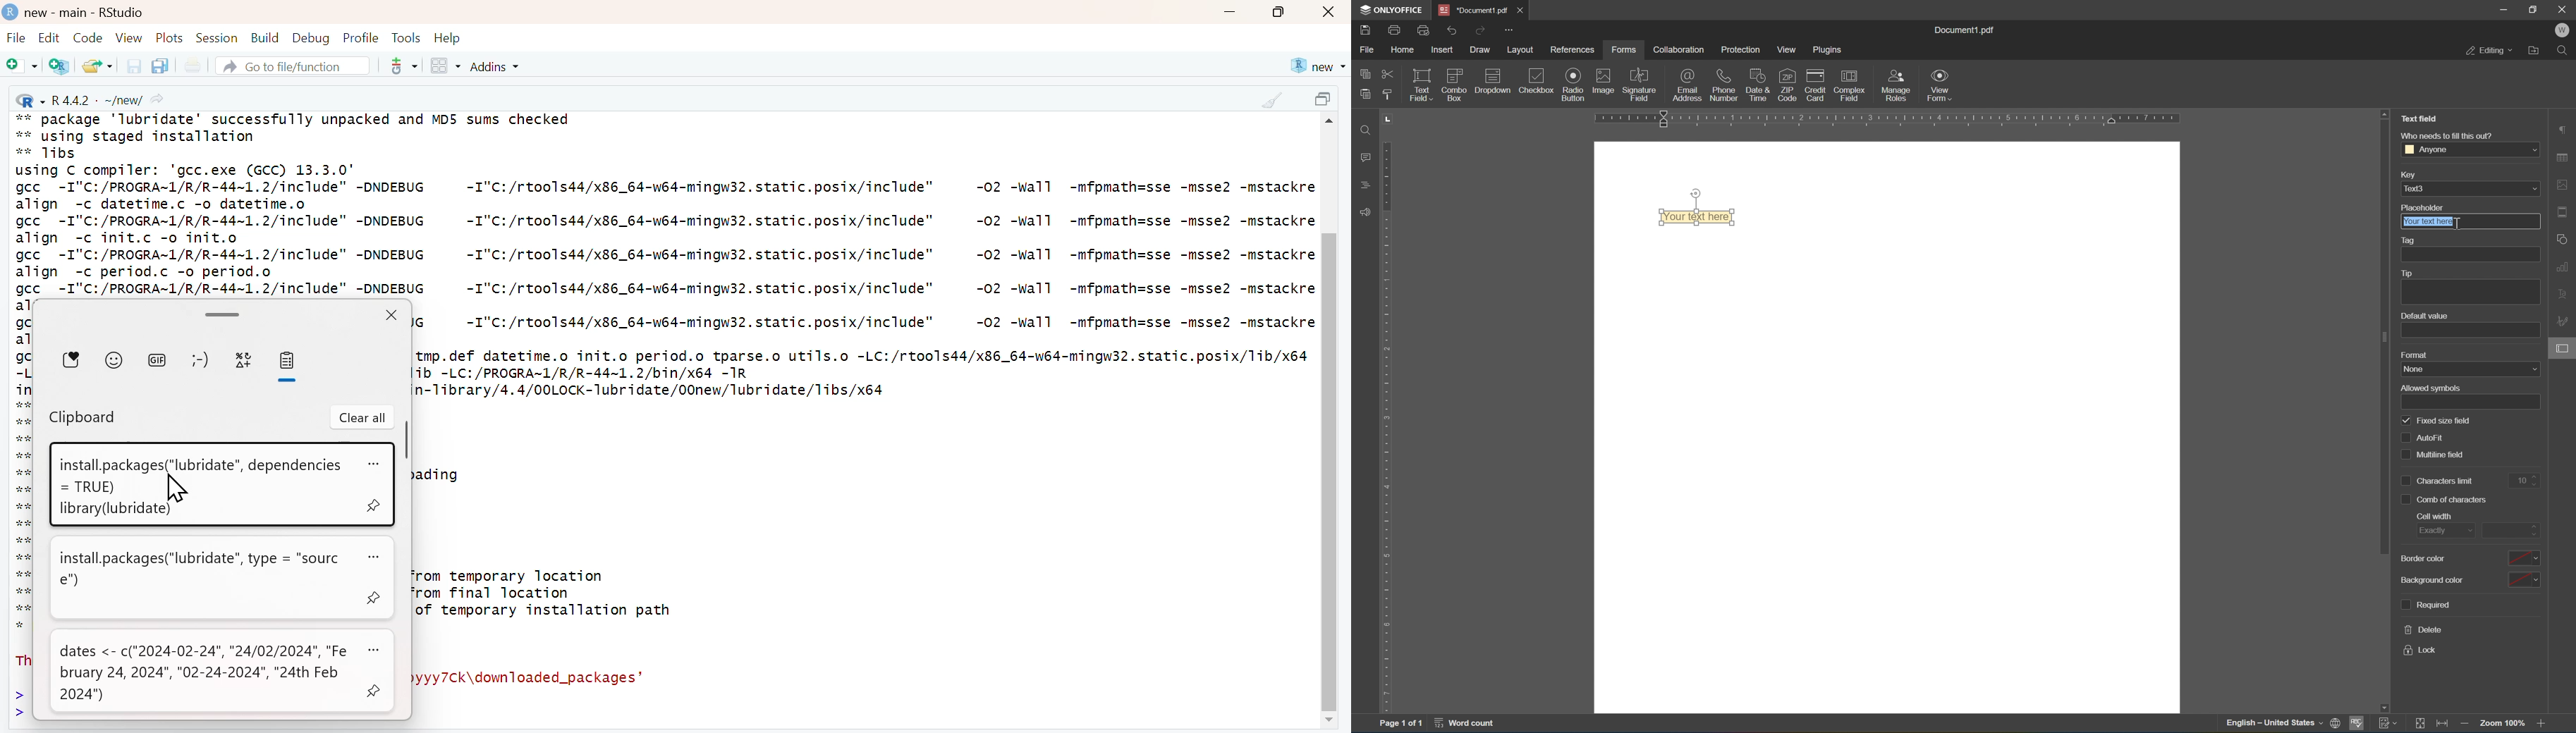  I want to click on Plots, so click(170, 37).